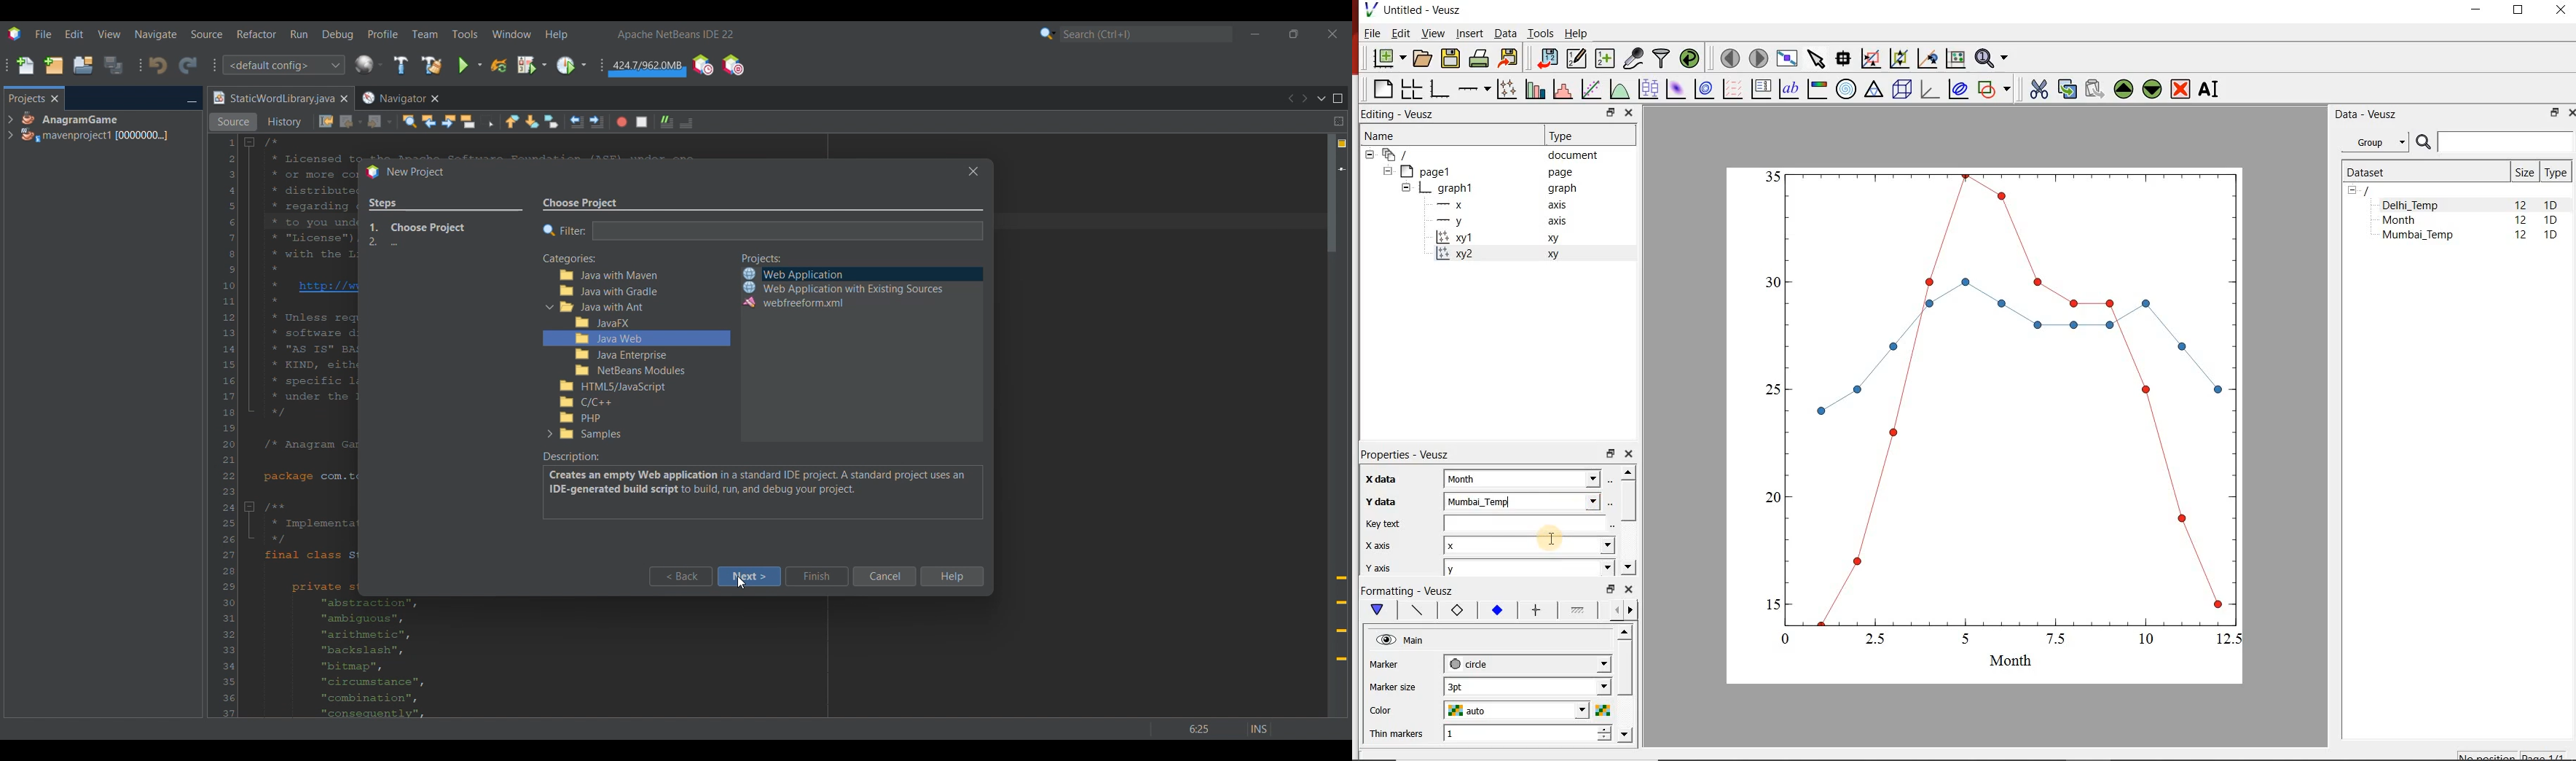 Image resolution: width=2576 pixels, height=784 pixels. Describe the element at coordinates (1375, 610) in the screenshot. I see `Main formatting` at that location.